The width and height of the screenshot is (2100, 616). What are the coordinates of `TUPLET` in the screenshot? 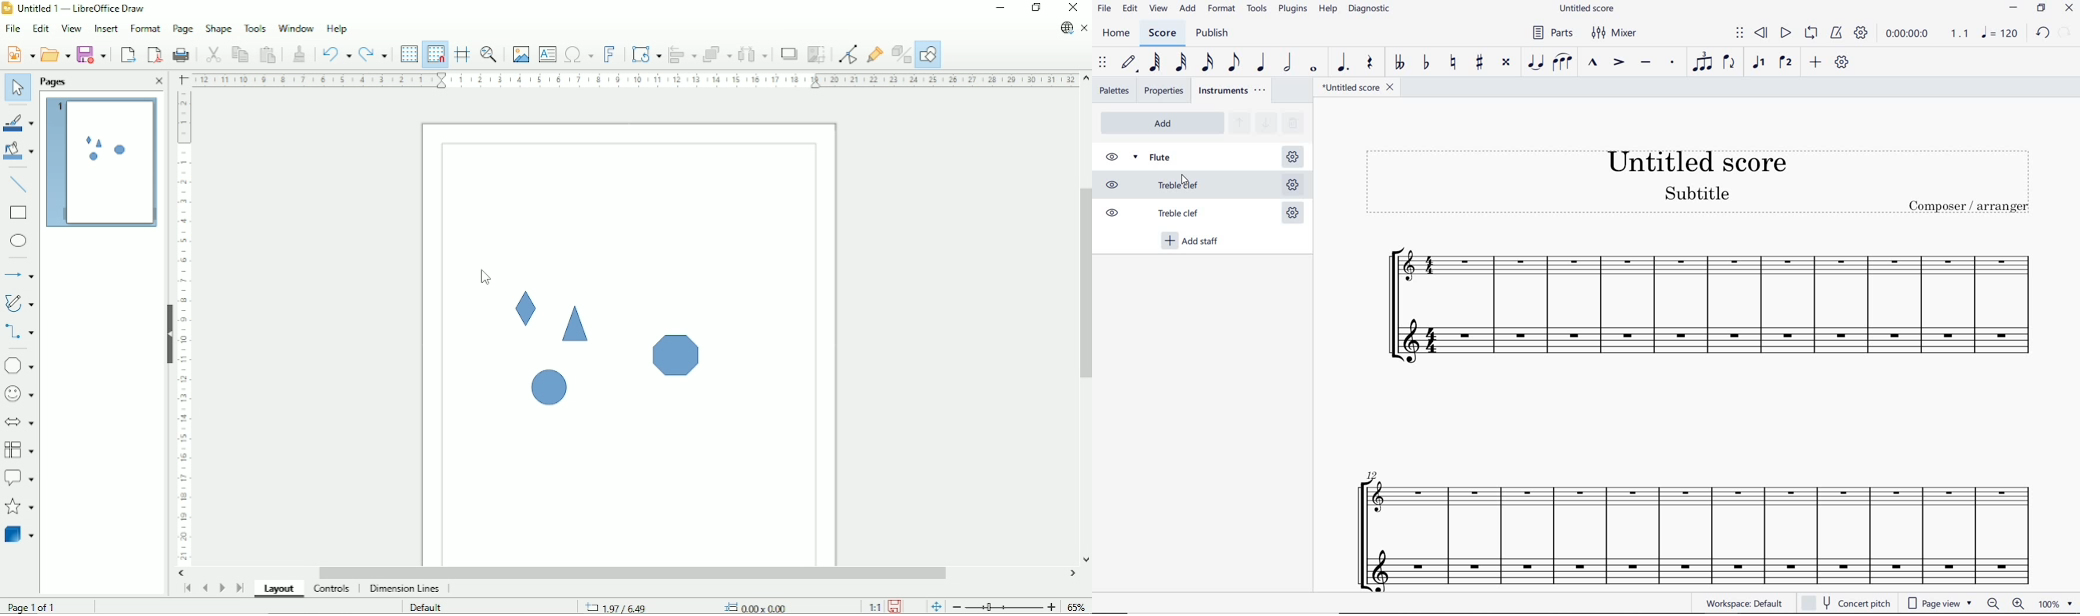 It's located at (1699, 63).